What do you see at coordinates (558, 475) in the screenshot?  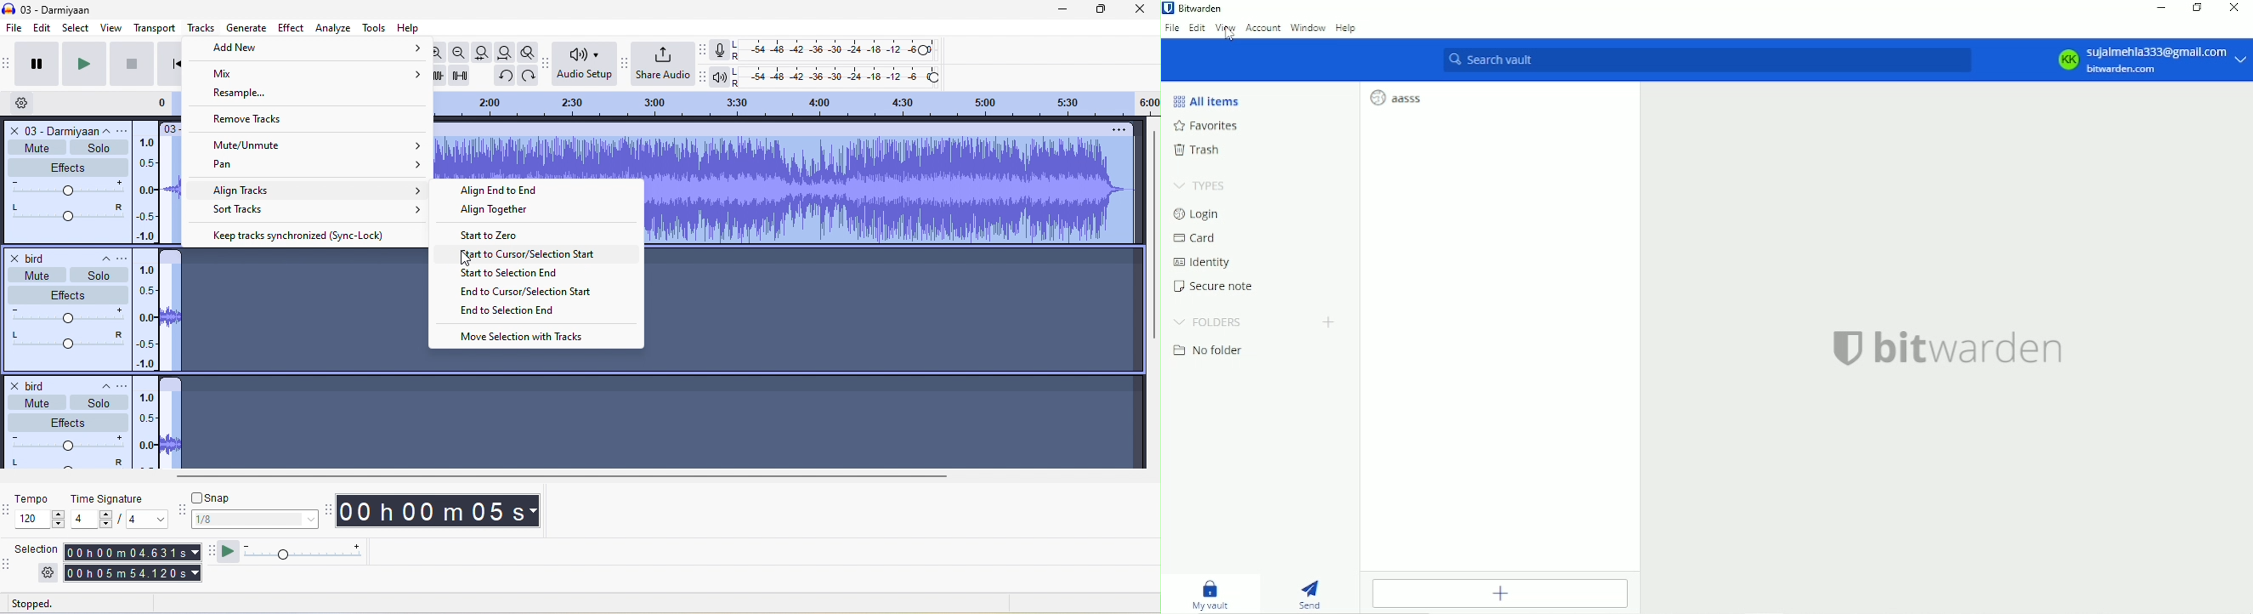 I see `horizontal scroll bar` at bounding box center [558, 475].